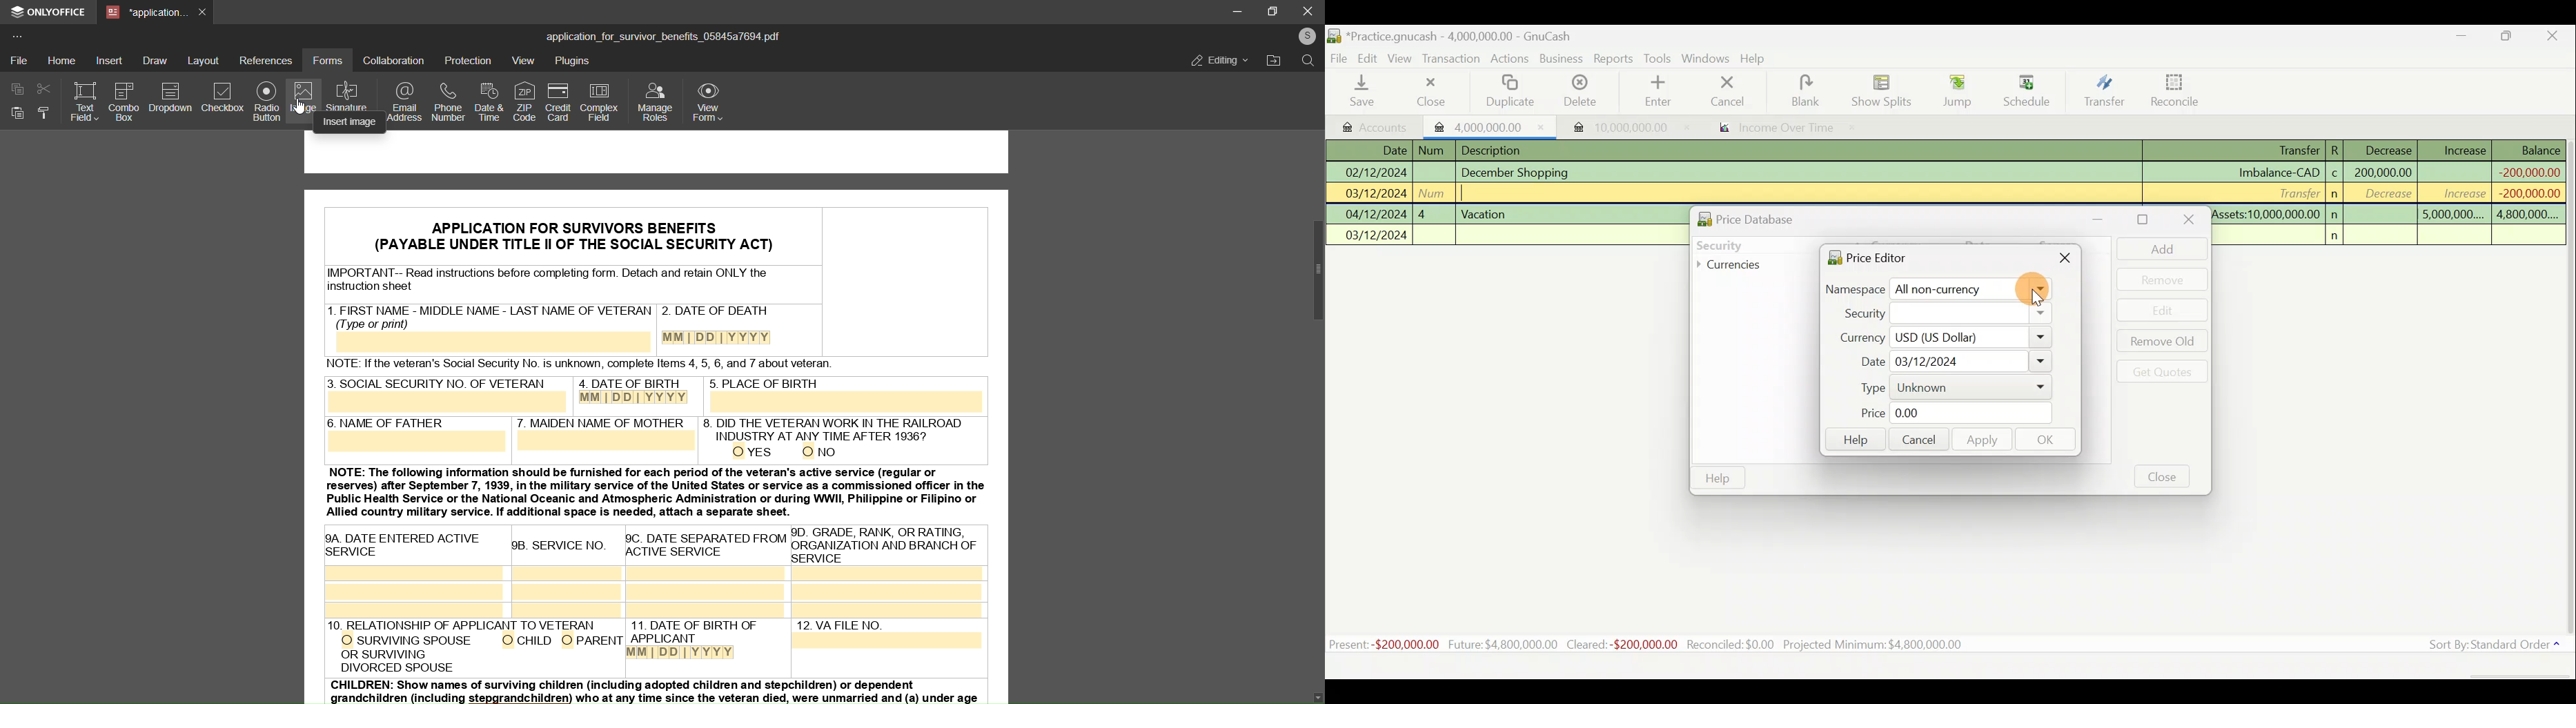 The width and height of the screenshot is (2576, 728). Describe the element at coordinates (2286, 151) in the screenshot. I see `Transfer` at that location.